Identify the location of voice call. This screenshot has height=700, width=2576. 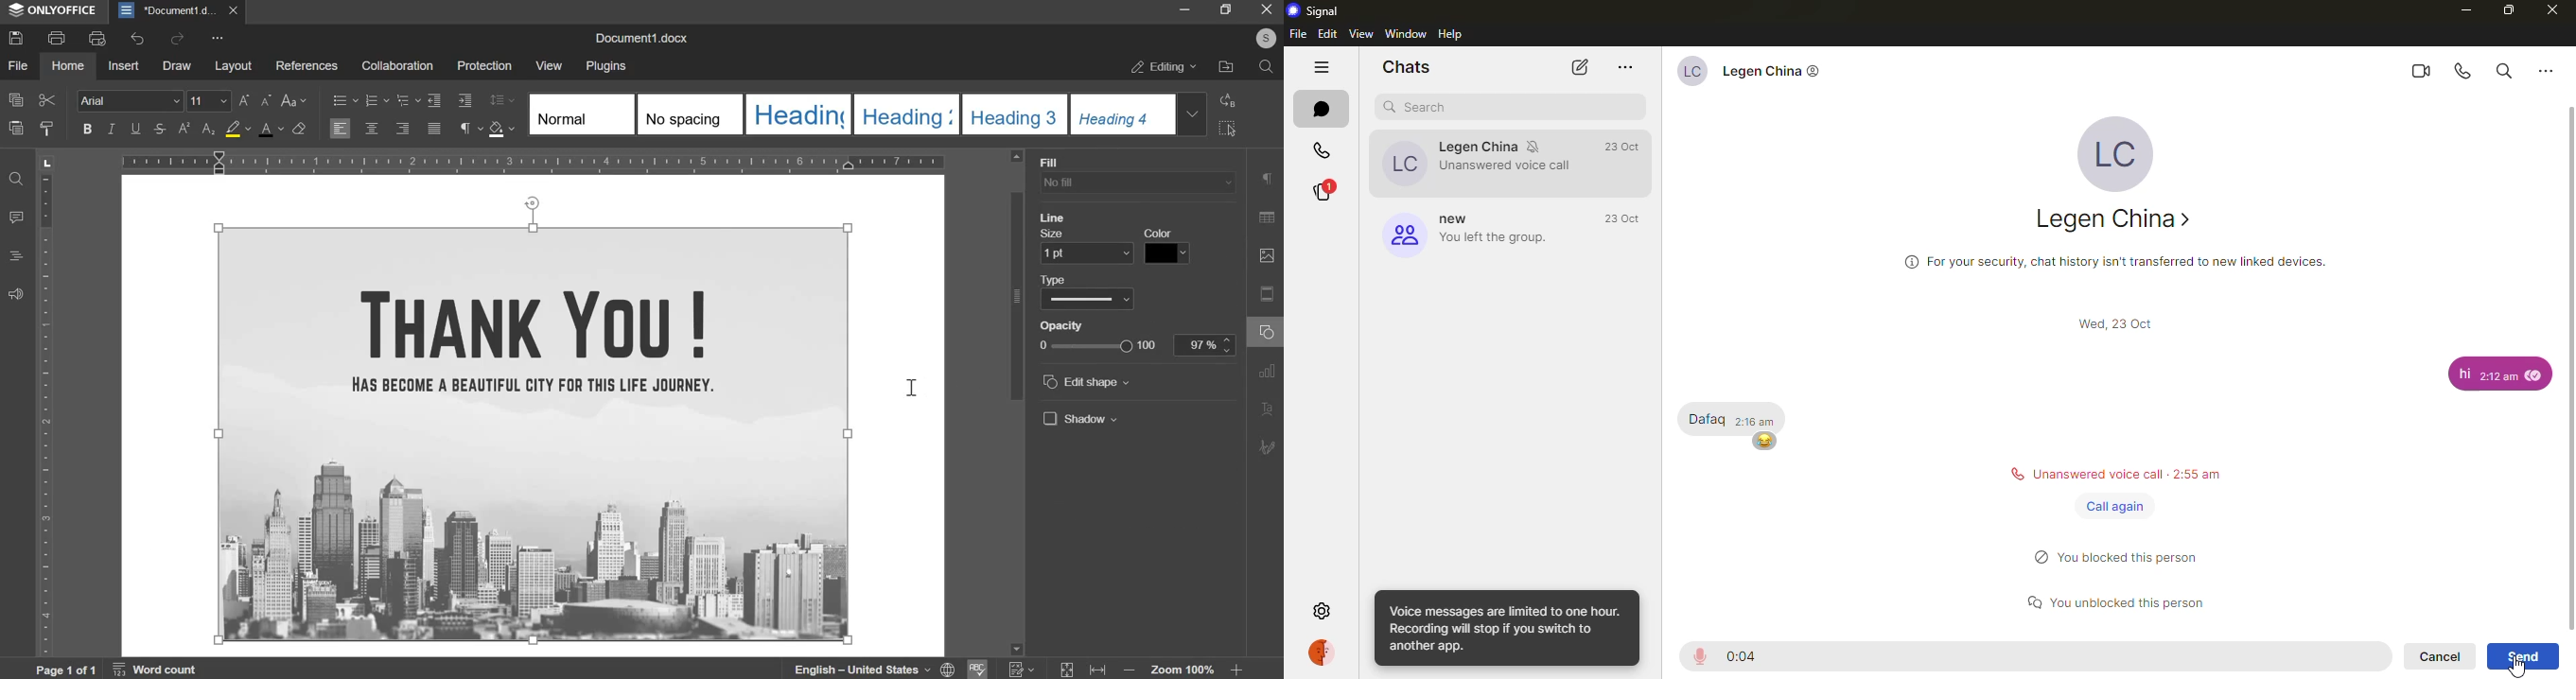
(2463, 68).